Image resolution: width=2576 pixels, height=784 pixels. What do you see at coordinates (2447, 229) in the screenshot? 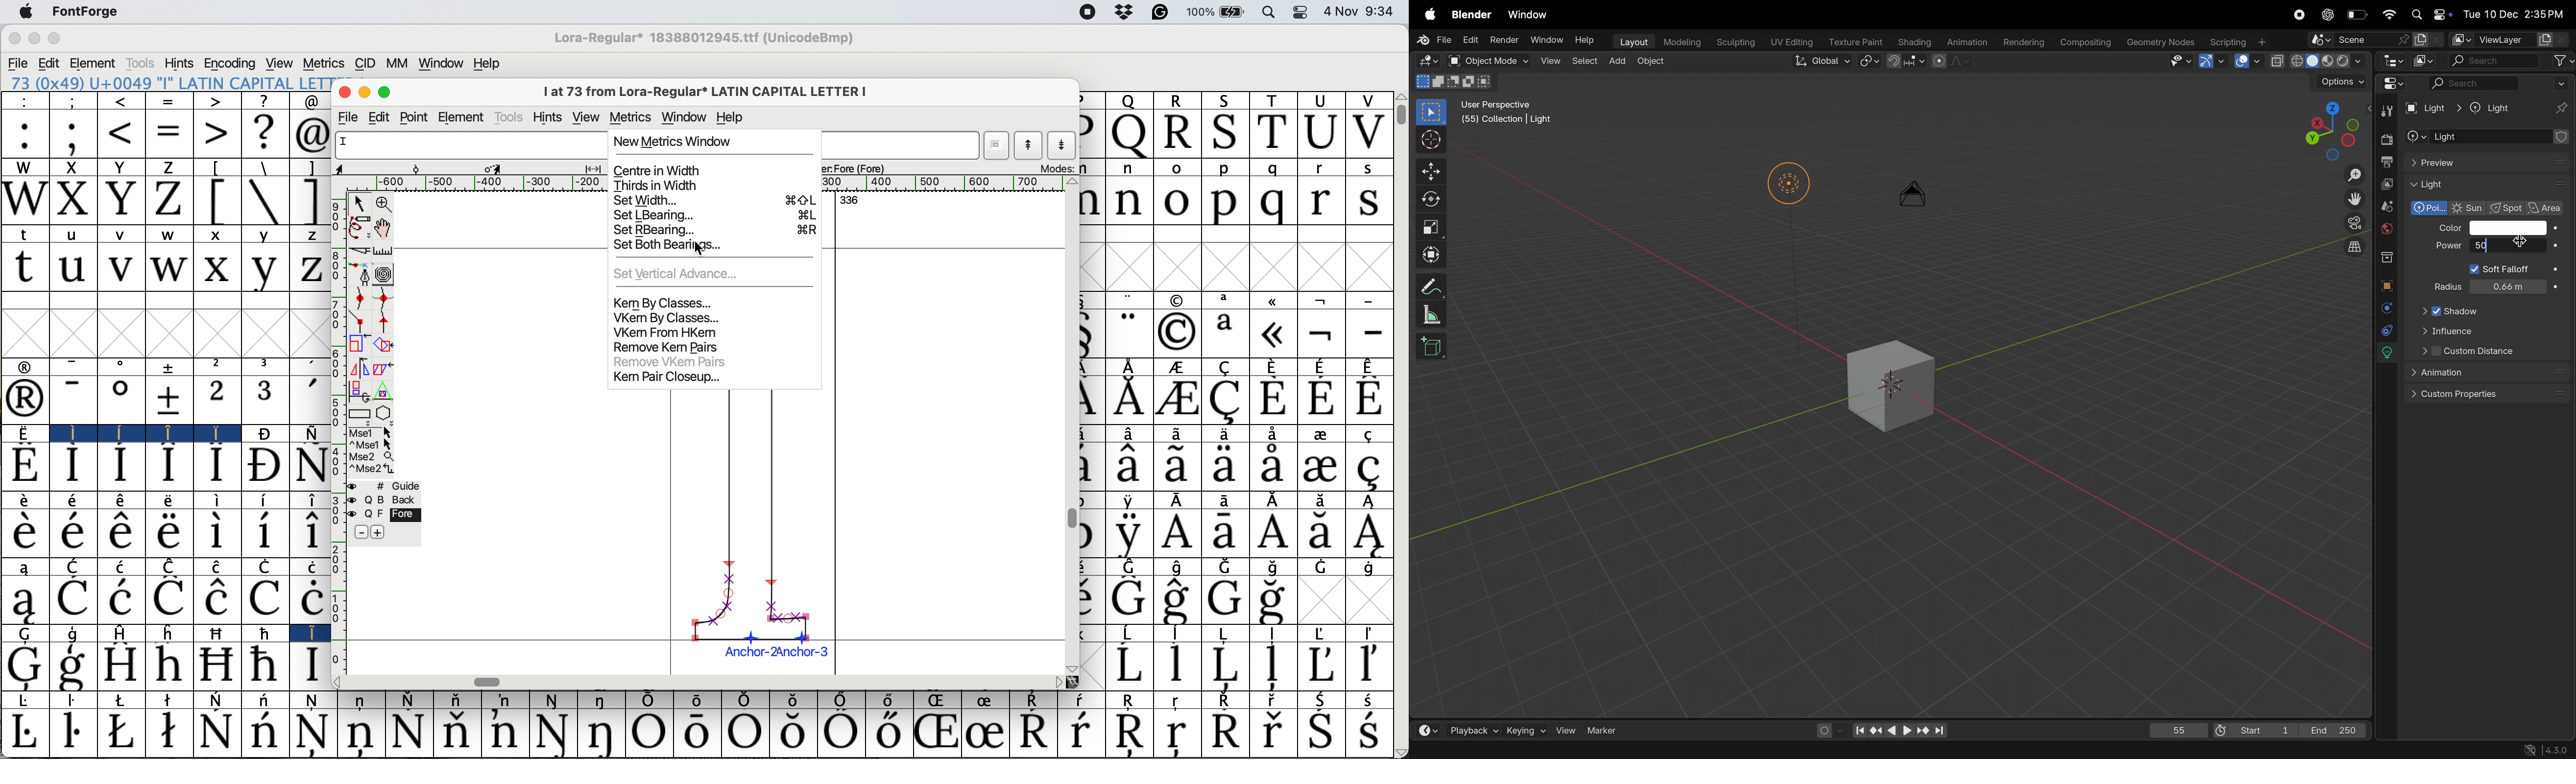
I see `Color` at bounding box center [2447, 229].